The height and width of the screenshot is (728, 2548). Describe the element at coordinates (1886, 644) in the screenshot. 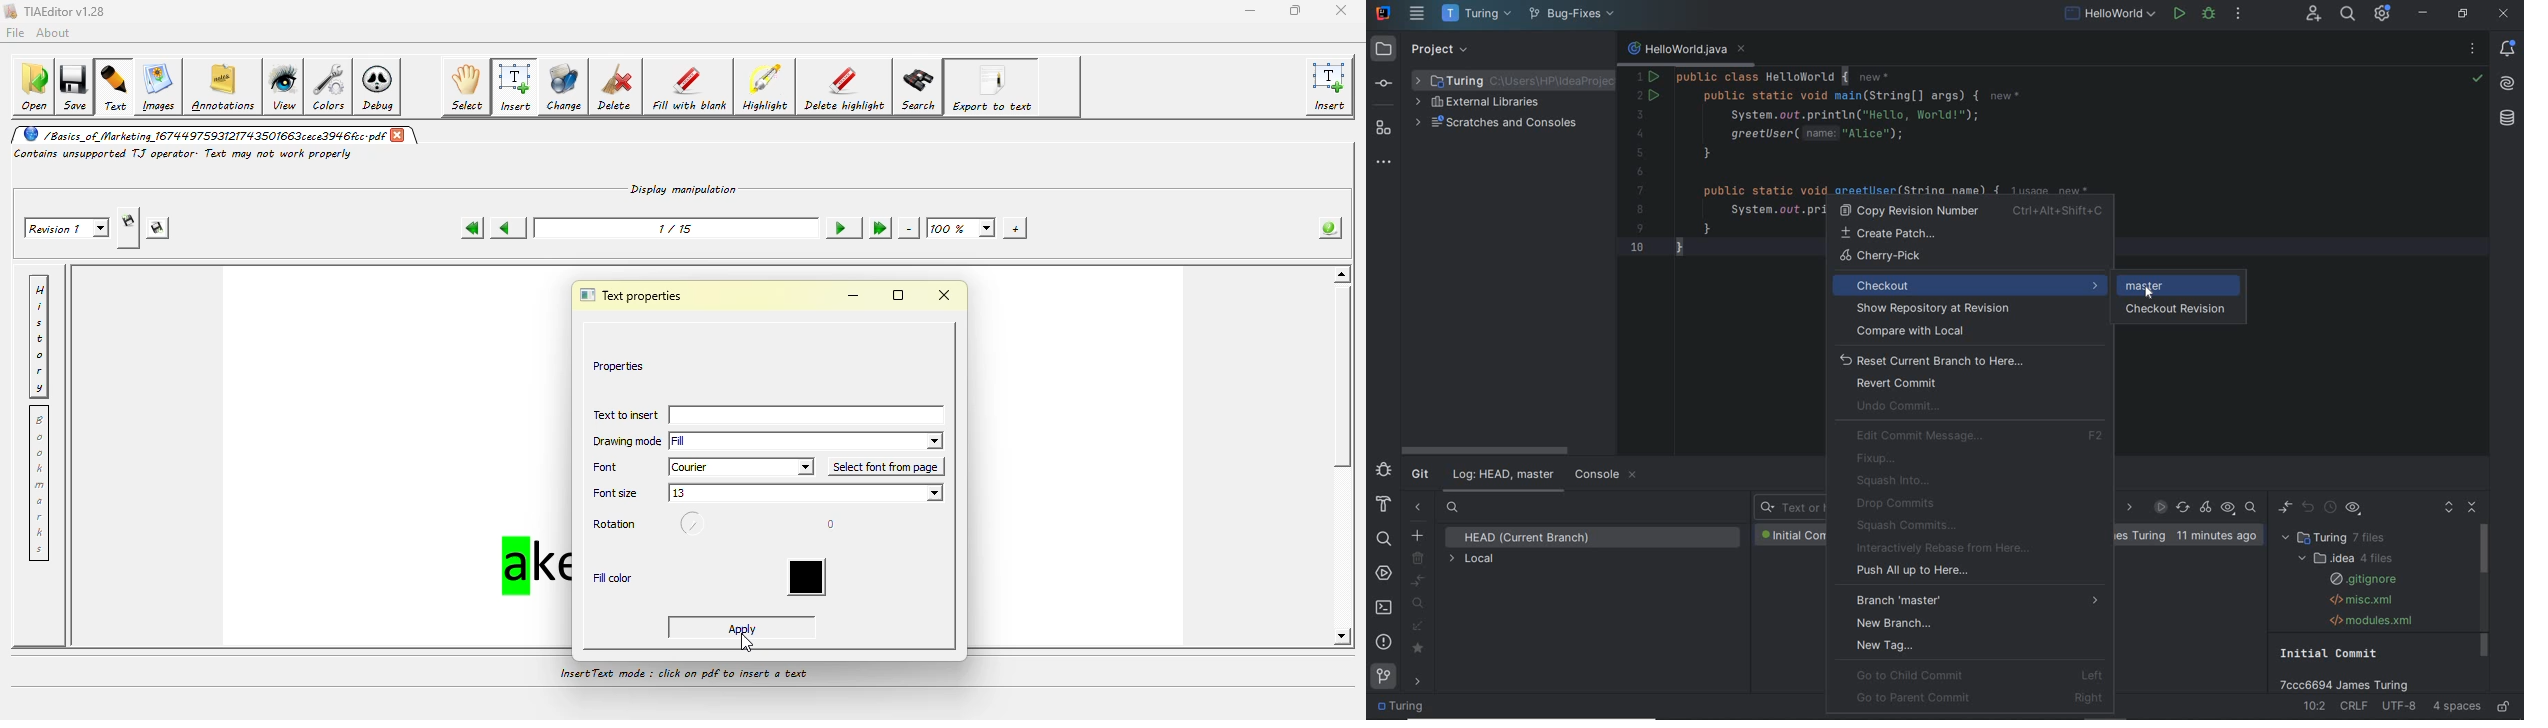

I see `new tag` at that location.